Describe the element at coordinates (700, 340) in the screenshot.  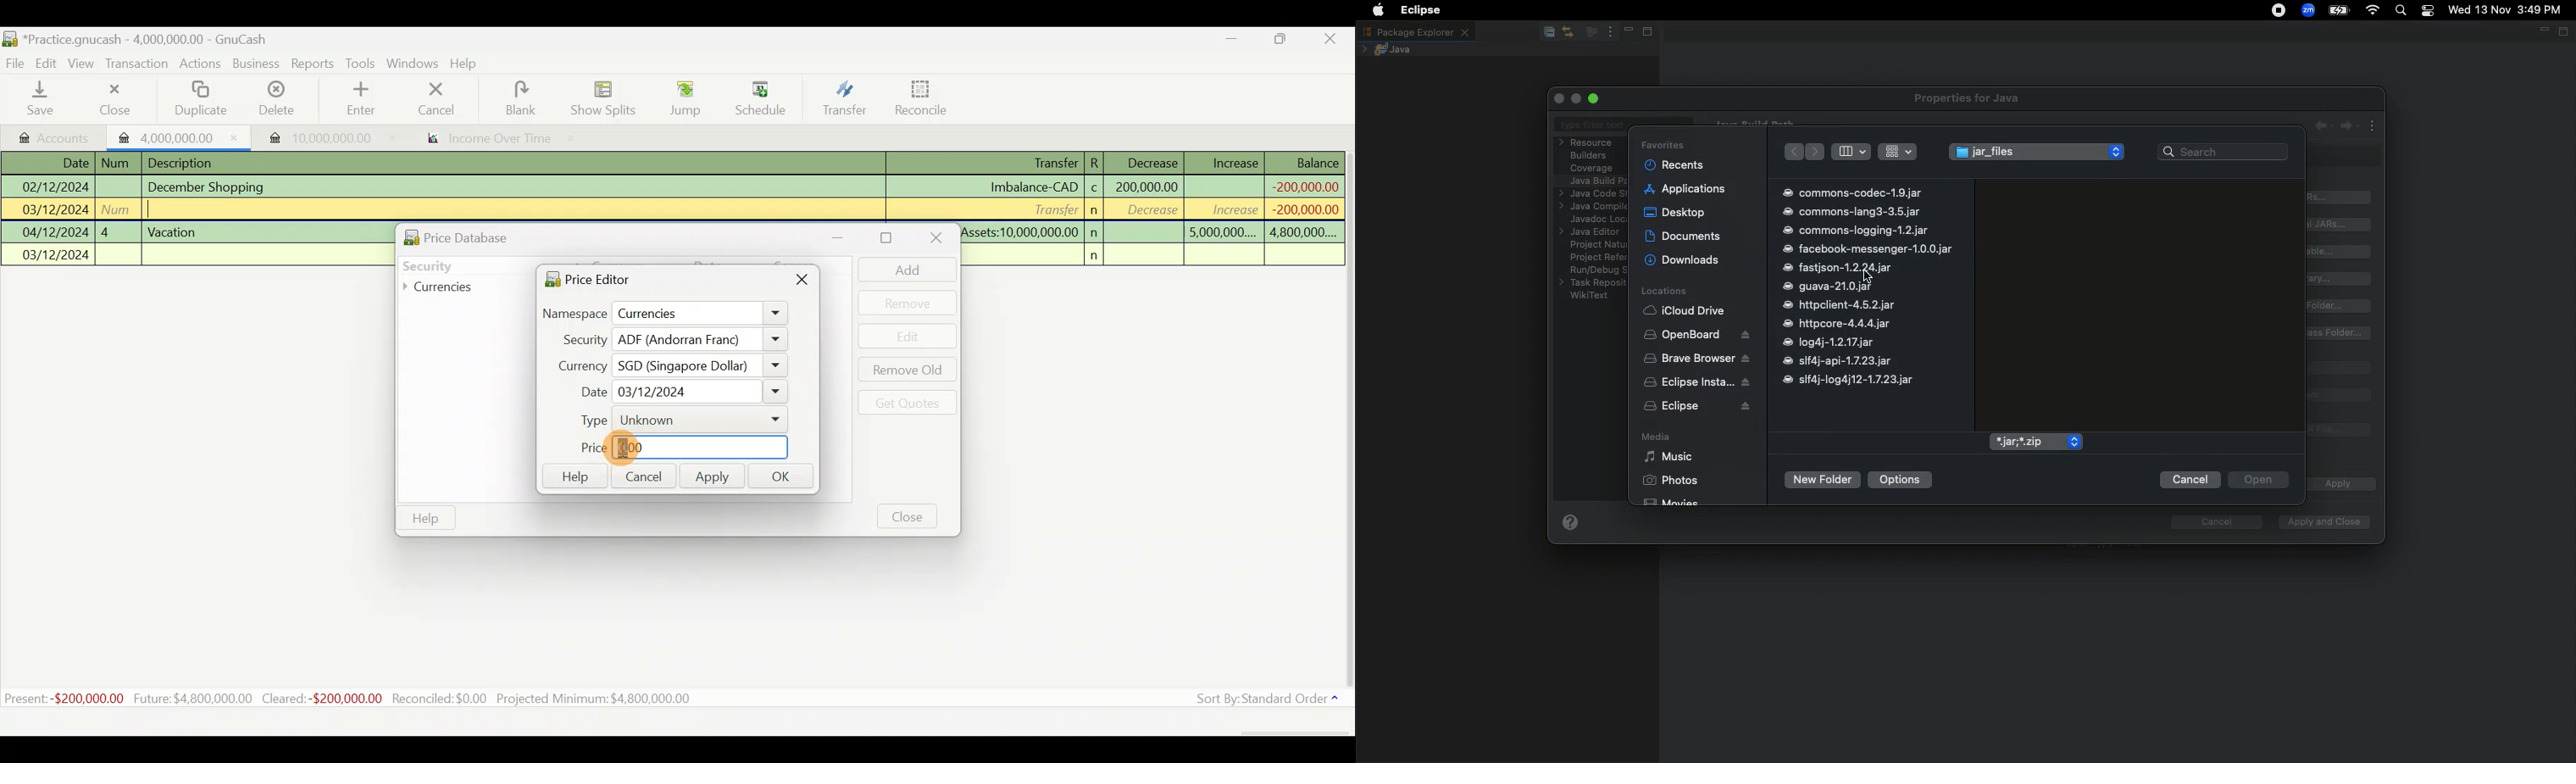
I see `ADF` at that location.